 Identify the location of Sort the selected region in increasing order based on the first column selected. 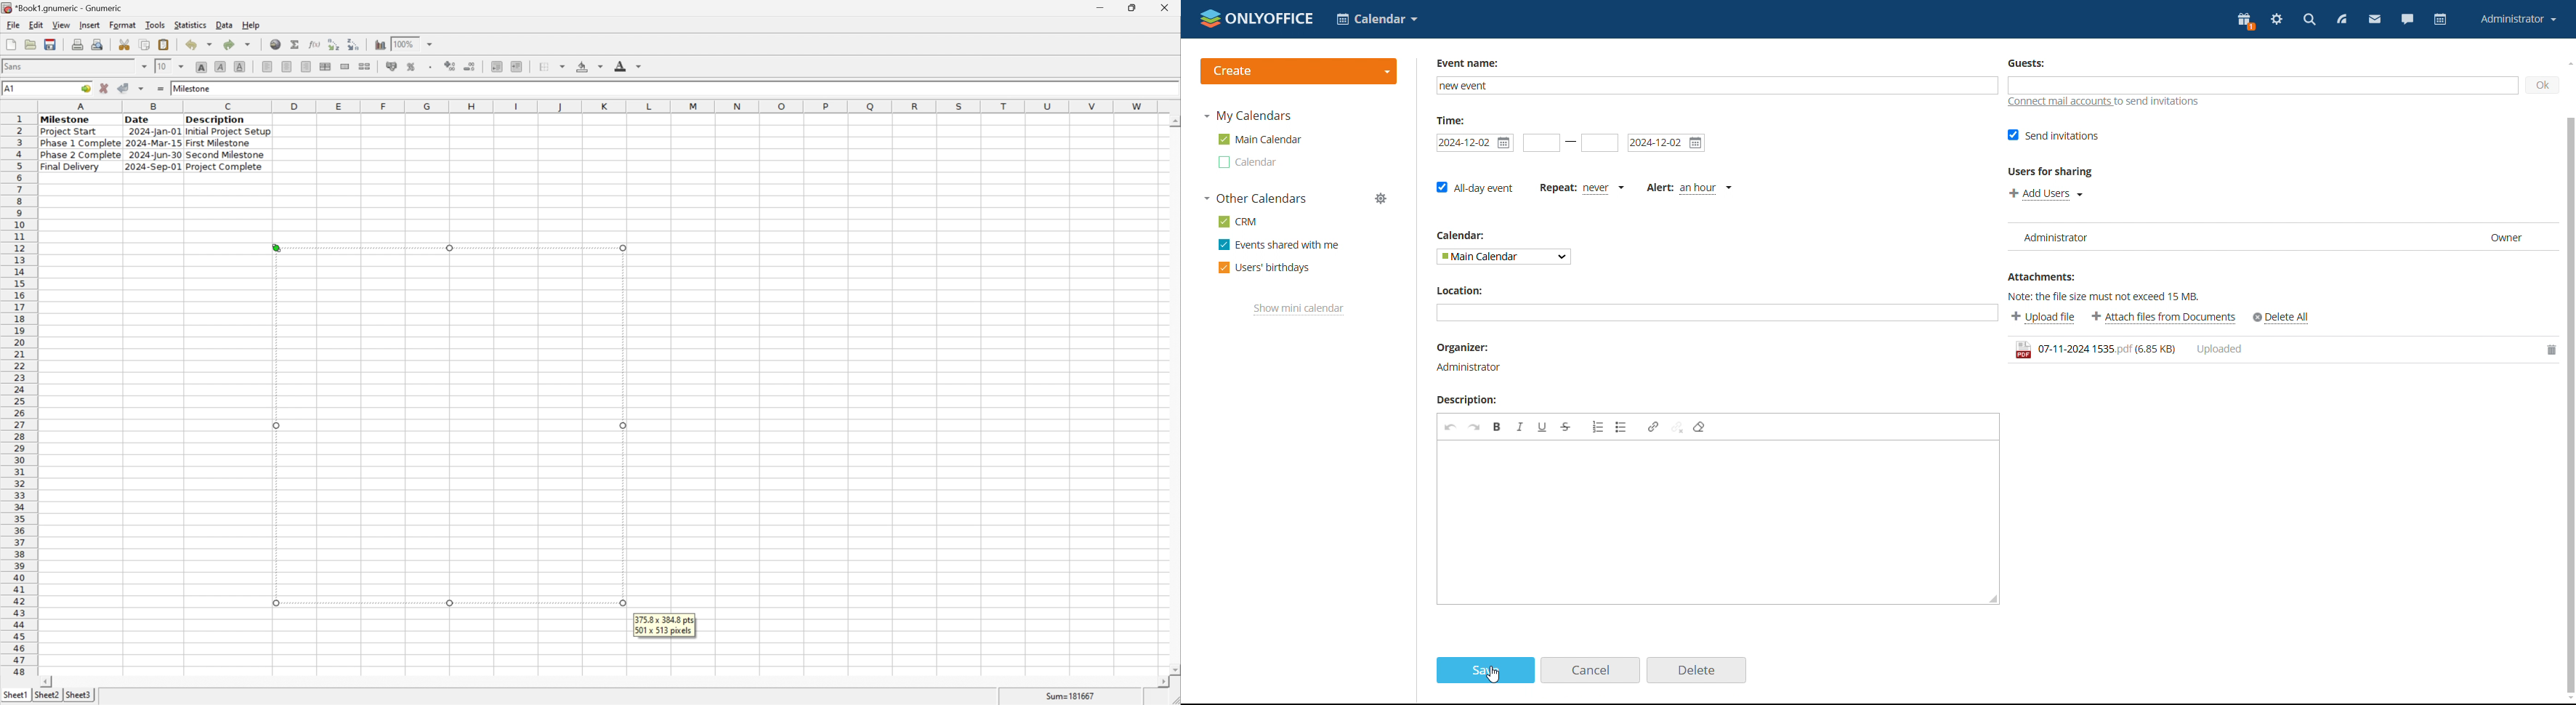
(332, 44).